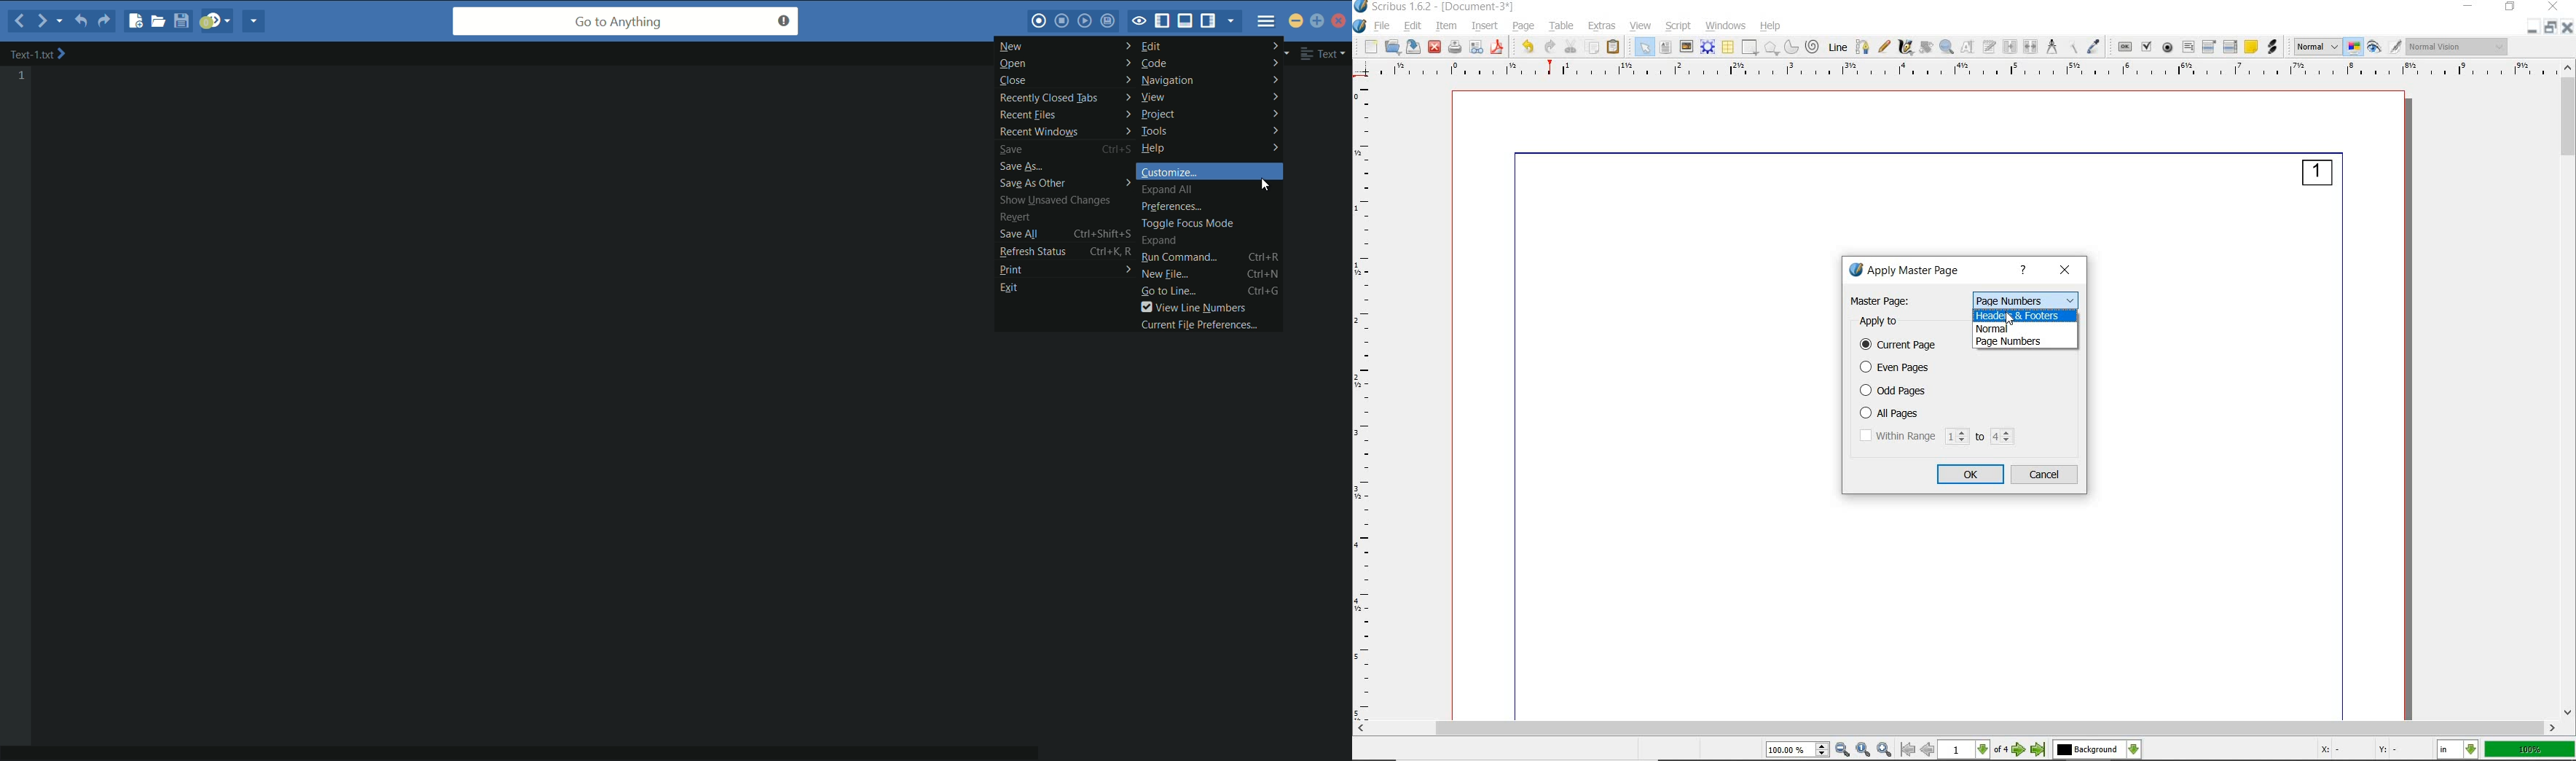 The height and width of the screenshot is (784, 2576). I want to click on render frame, so click(1708, 47).